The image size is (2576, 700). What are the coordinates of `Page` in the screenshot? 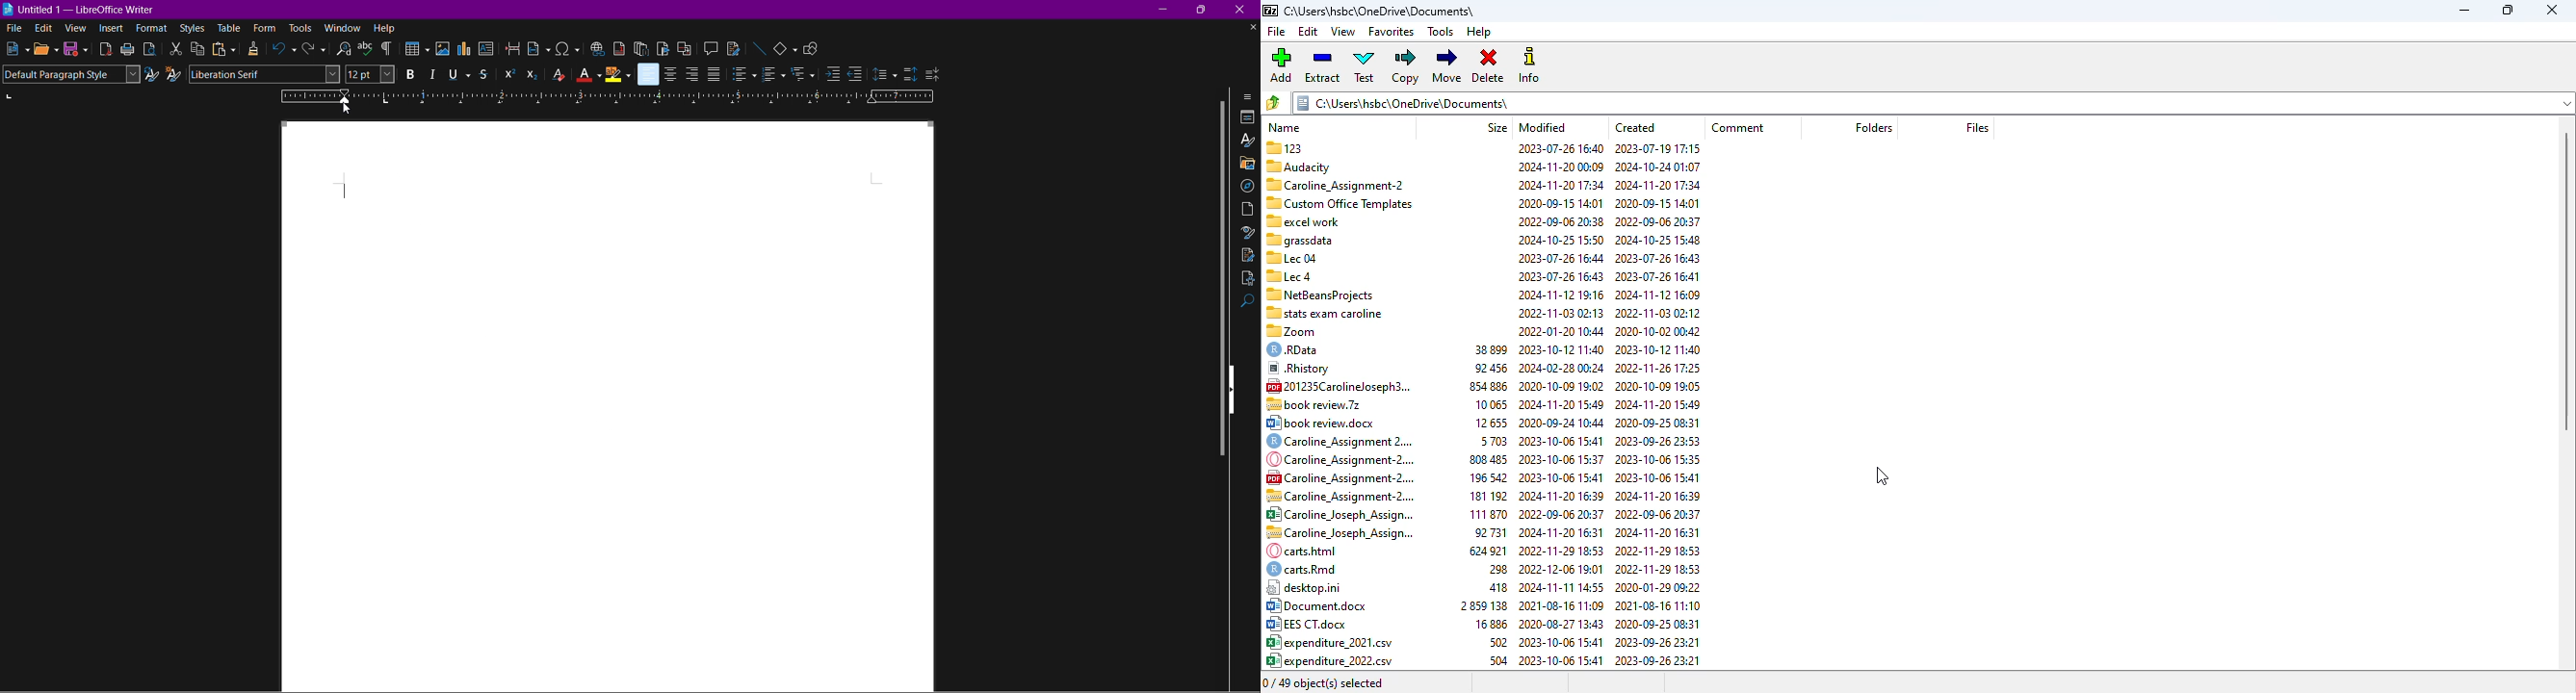 It's located at (648, 408).